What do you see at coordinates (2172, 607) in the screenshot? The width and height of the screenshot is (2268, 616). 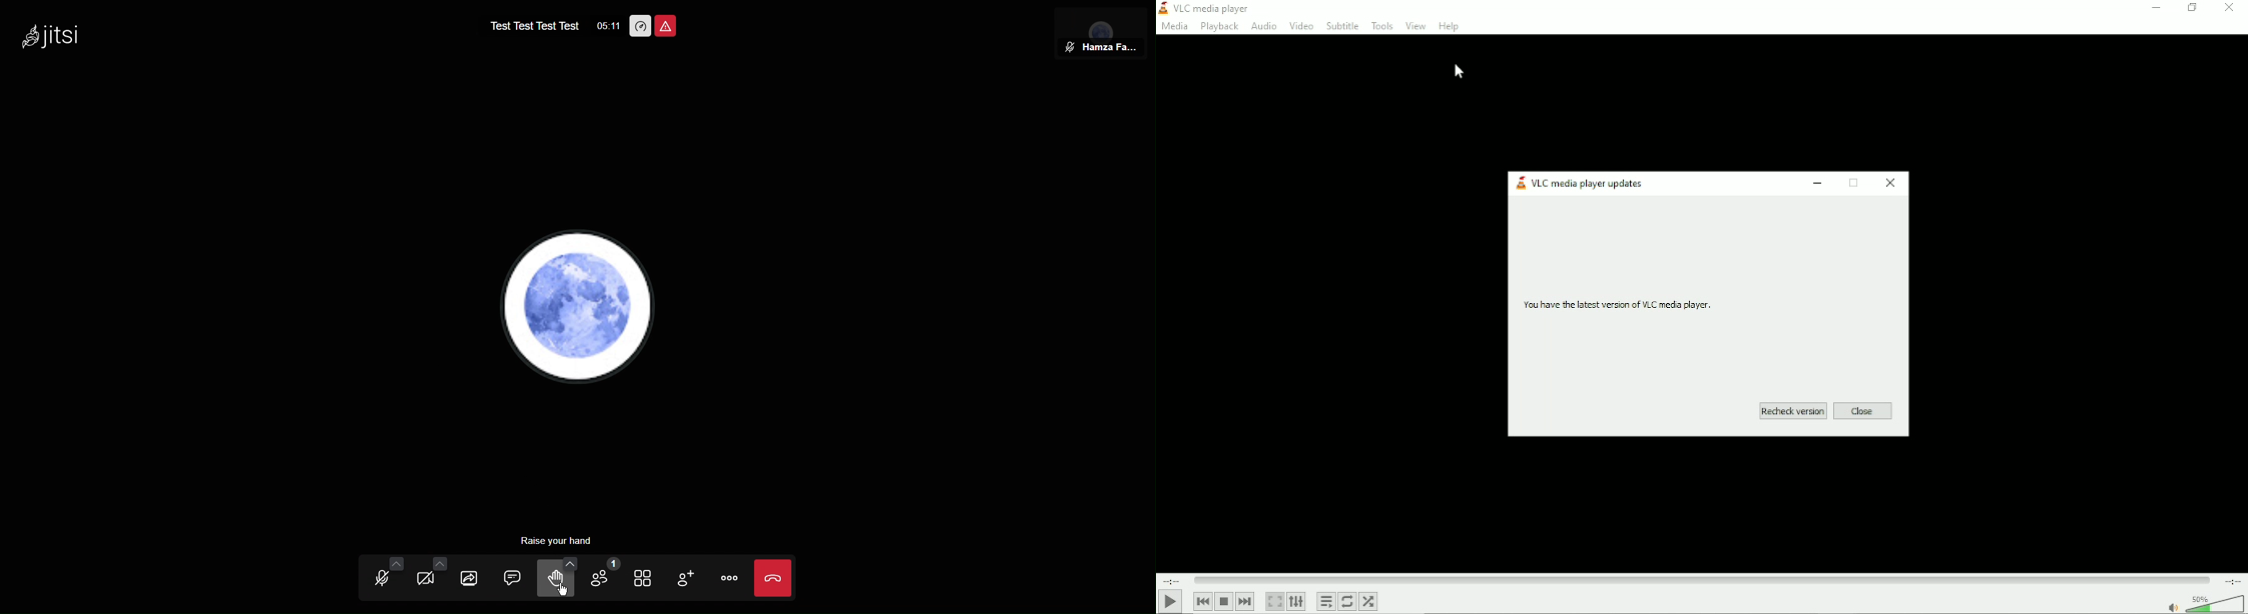 I see `mute` at bounding box center [2172, 607].